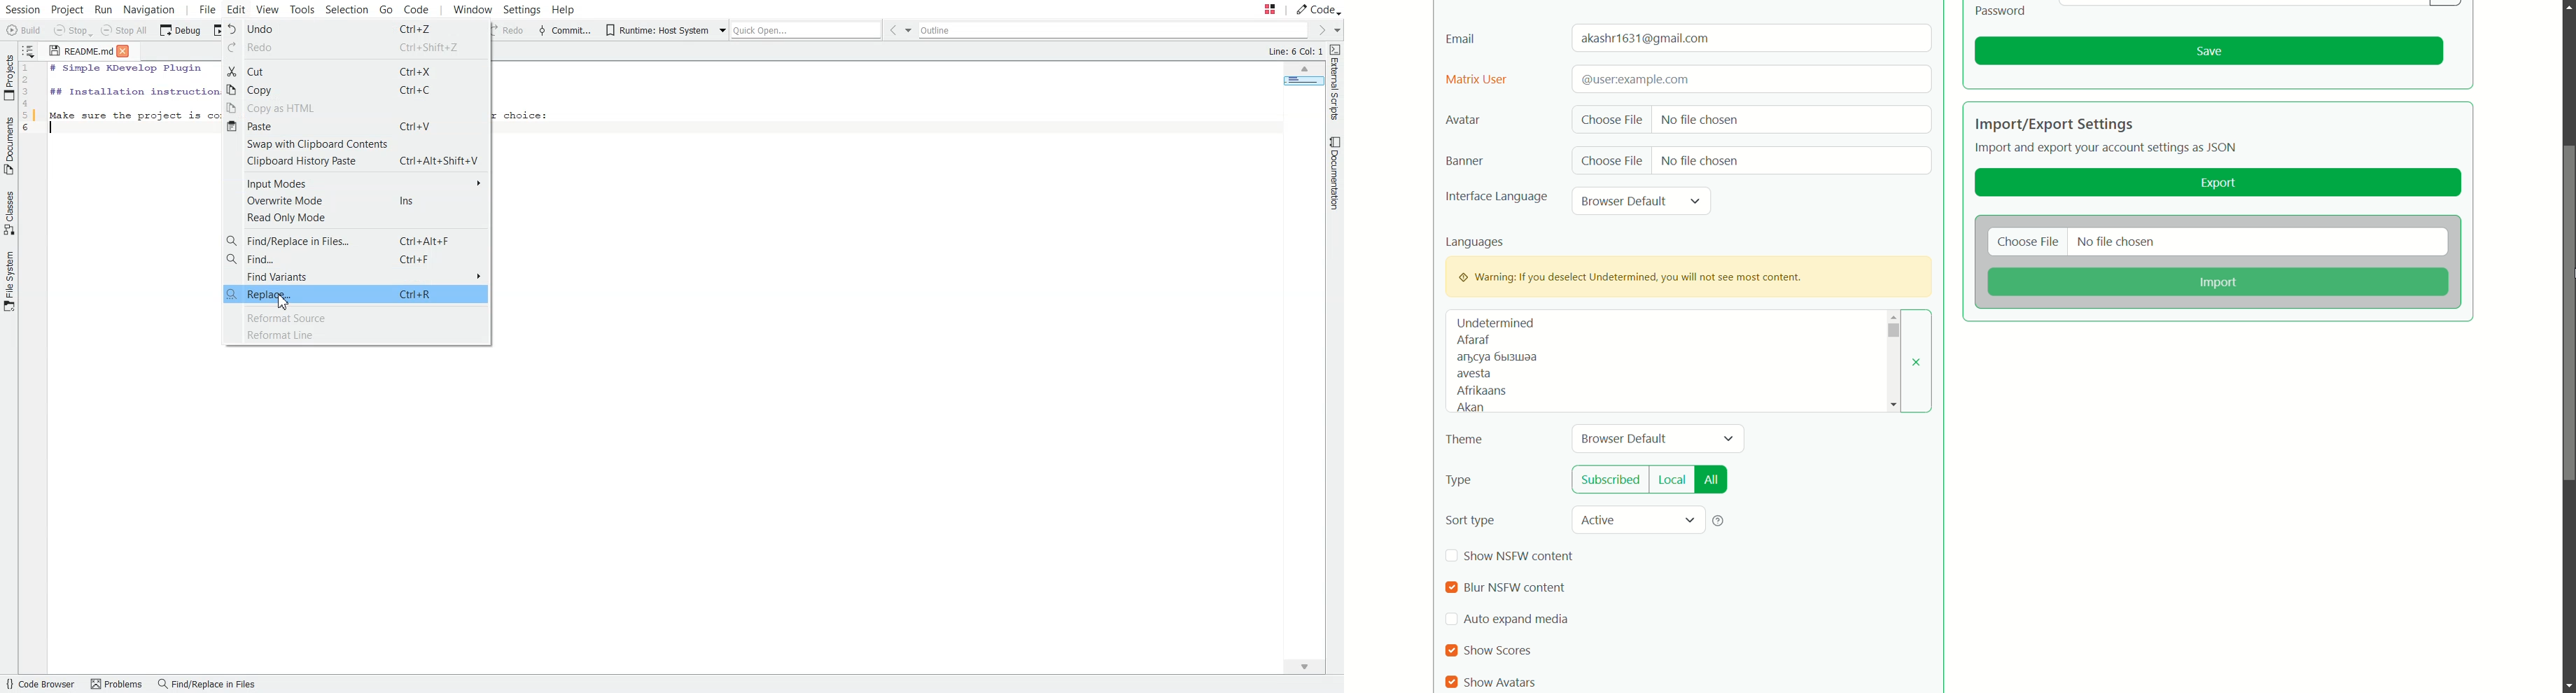  I want to click on active, so click(1601, 519).